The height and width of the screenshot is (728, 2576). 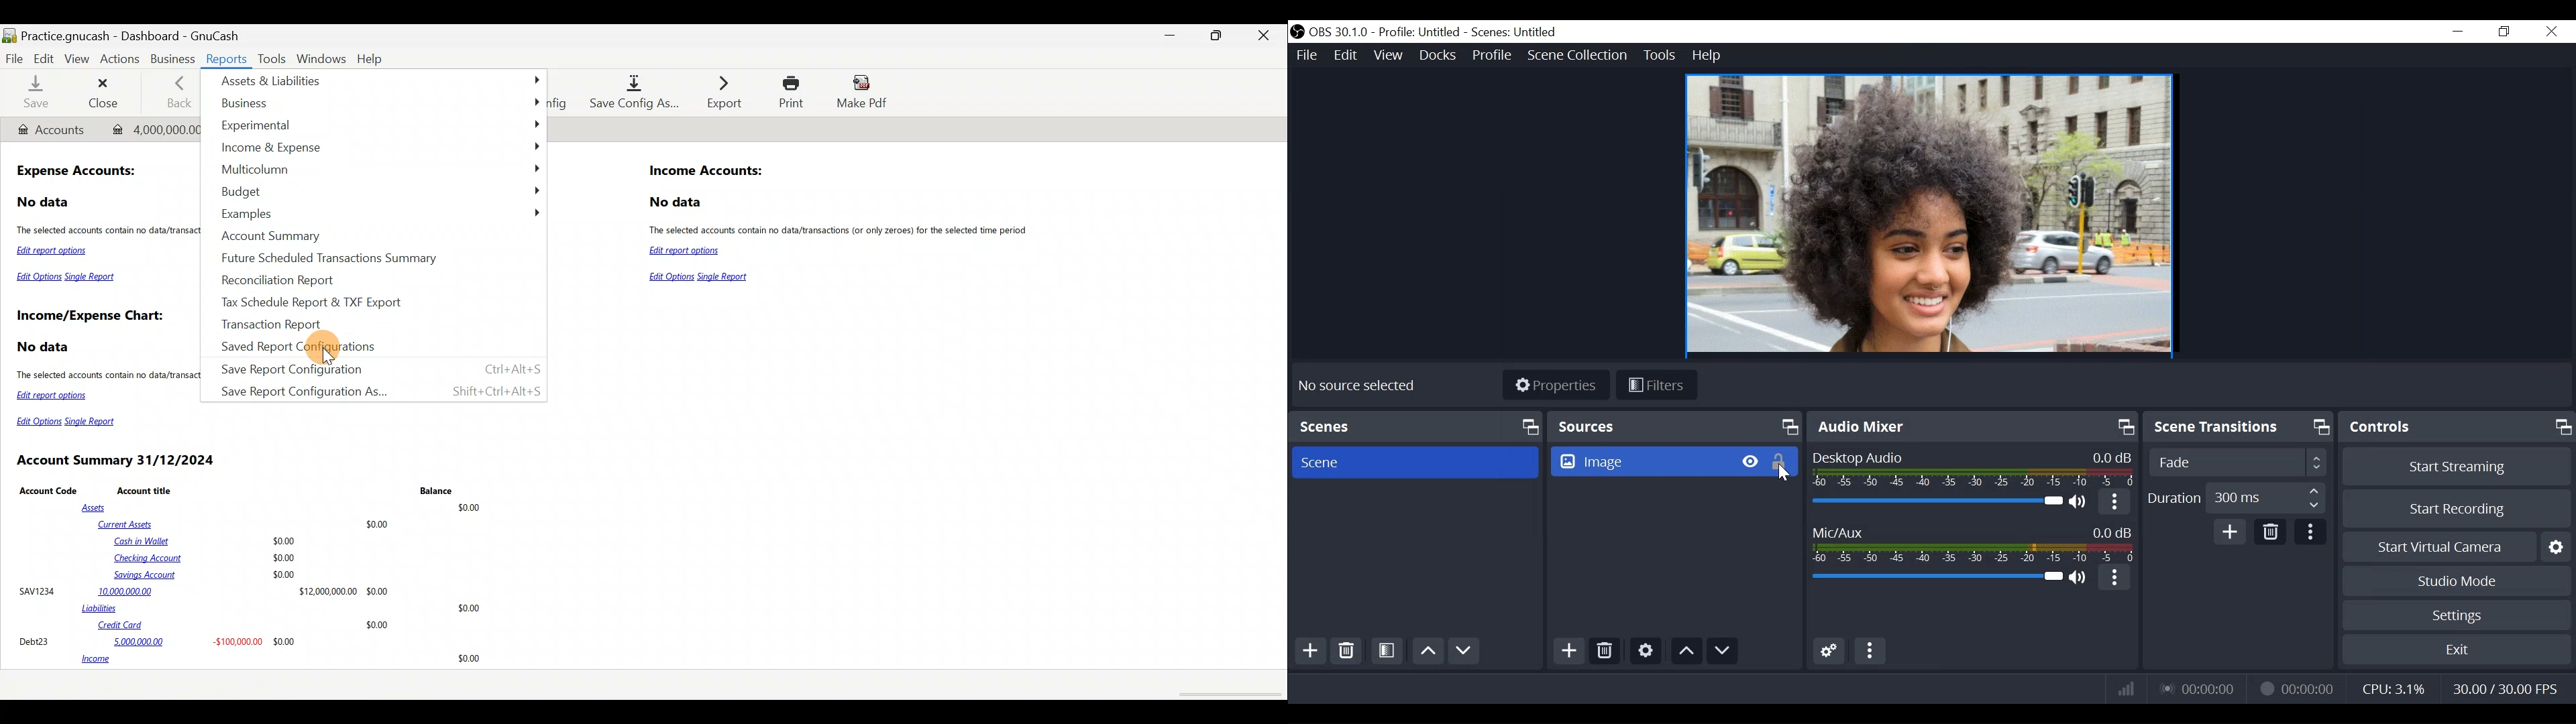 I want to click on No data, so click(x=44, y=202).